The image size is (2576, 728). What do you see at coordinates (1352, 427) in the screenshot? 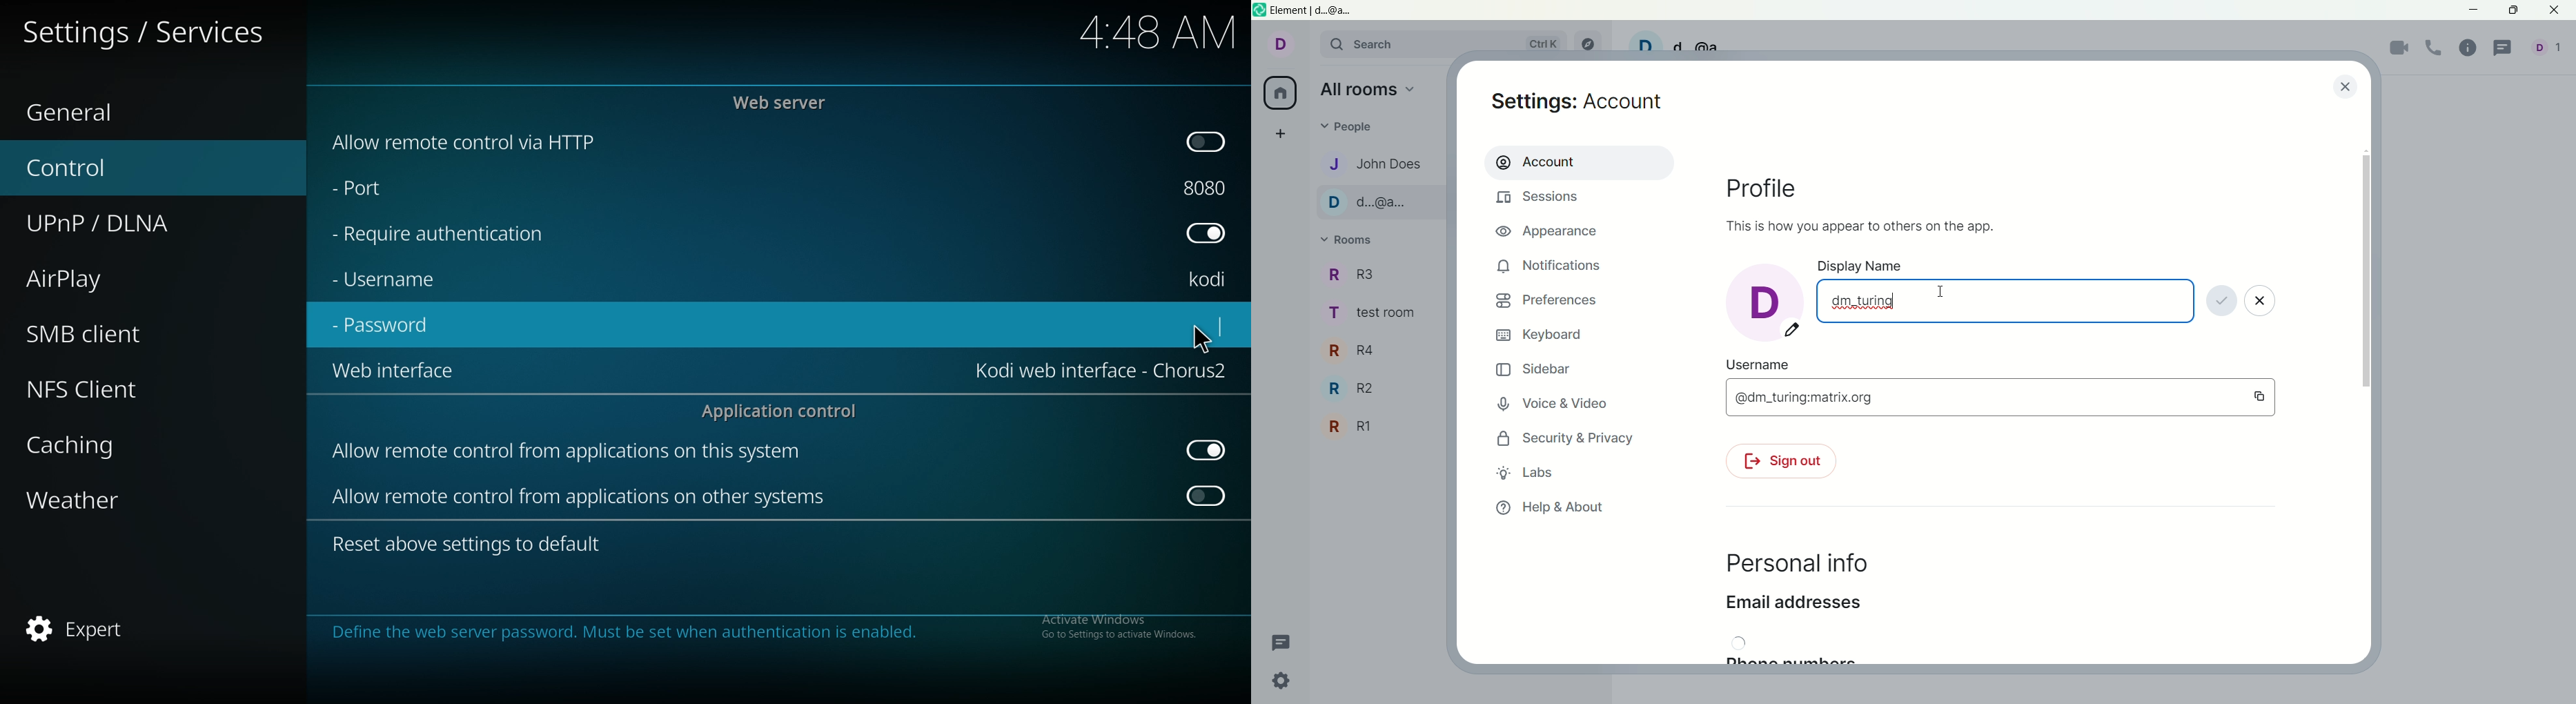
I see `R1` at bounding box center [1352, 427].